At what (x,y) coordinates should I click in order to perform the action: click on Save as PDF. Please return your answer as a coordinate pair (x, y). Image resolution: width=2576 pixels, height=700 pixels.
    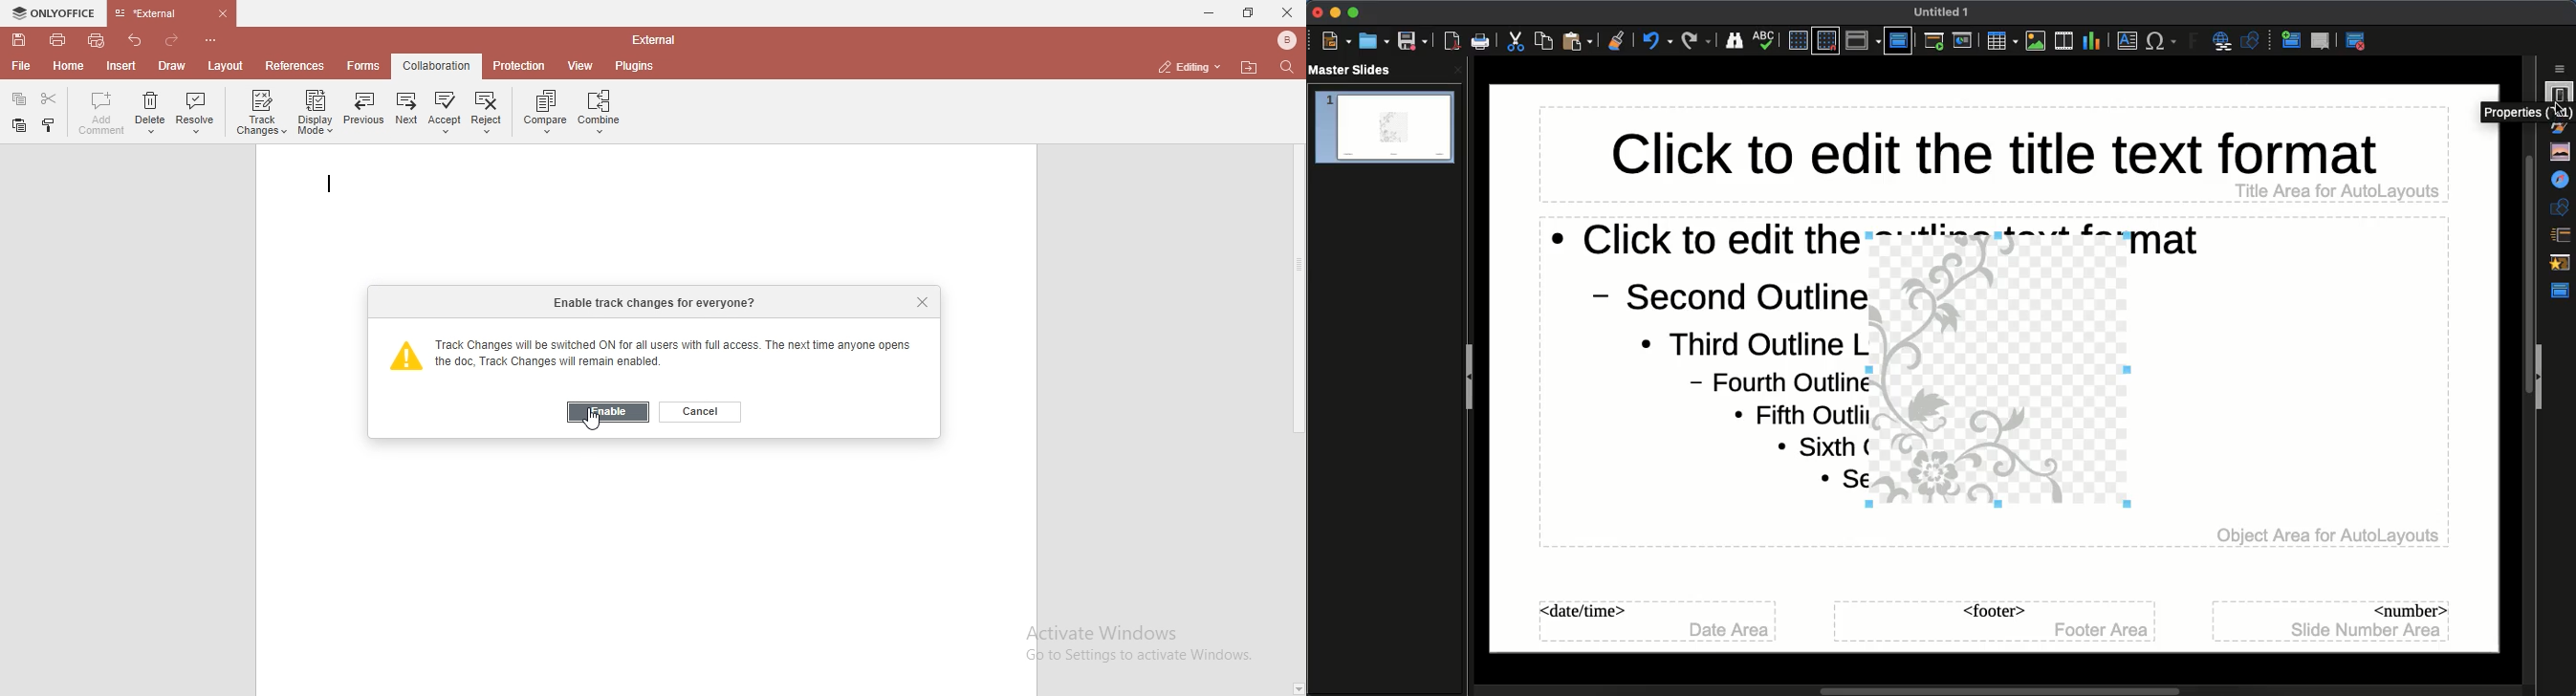
    Looking at the image, I should click on (1454, 43).